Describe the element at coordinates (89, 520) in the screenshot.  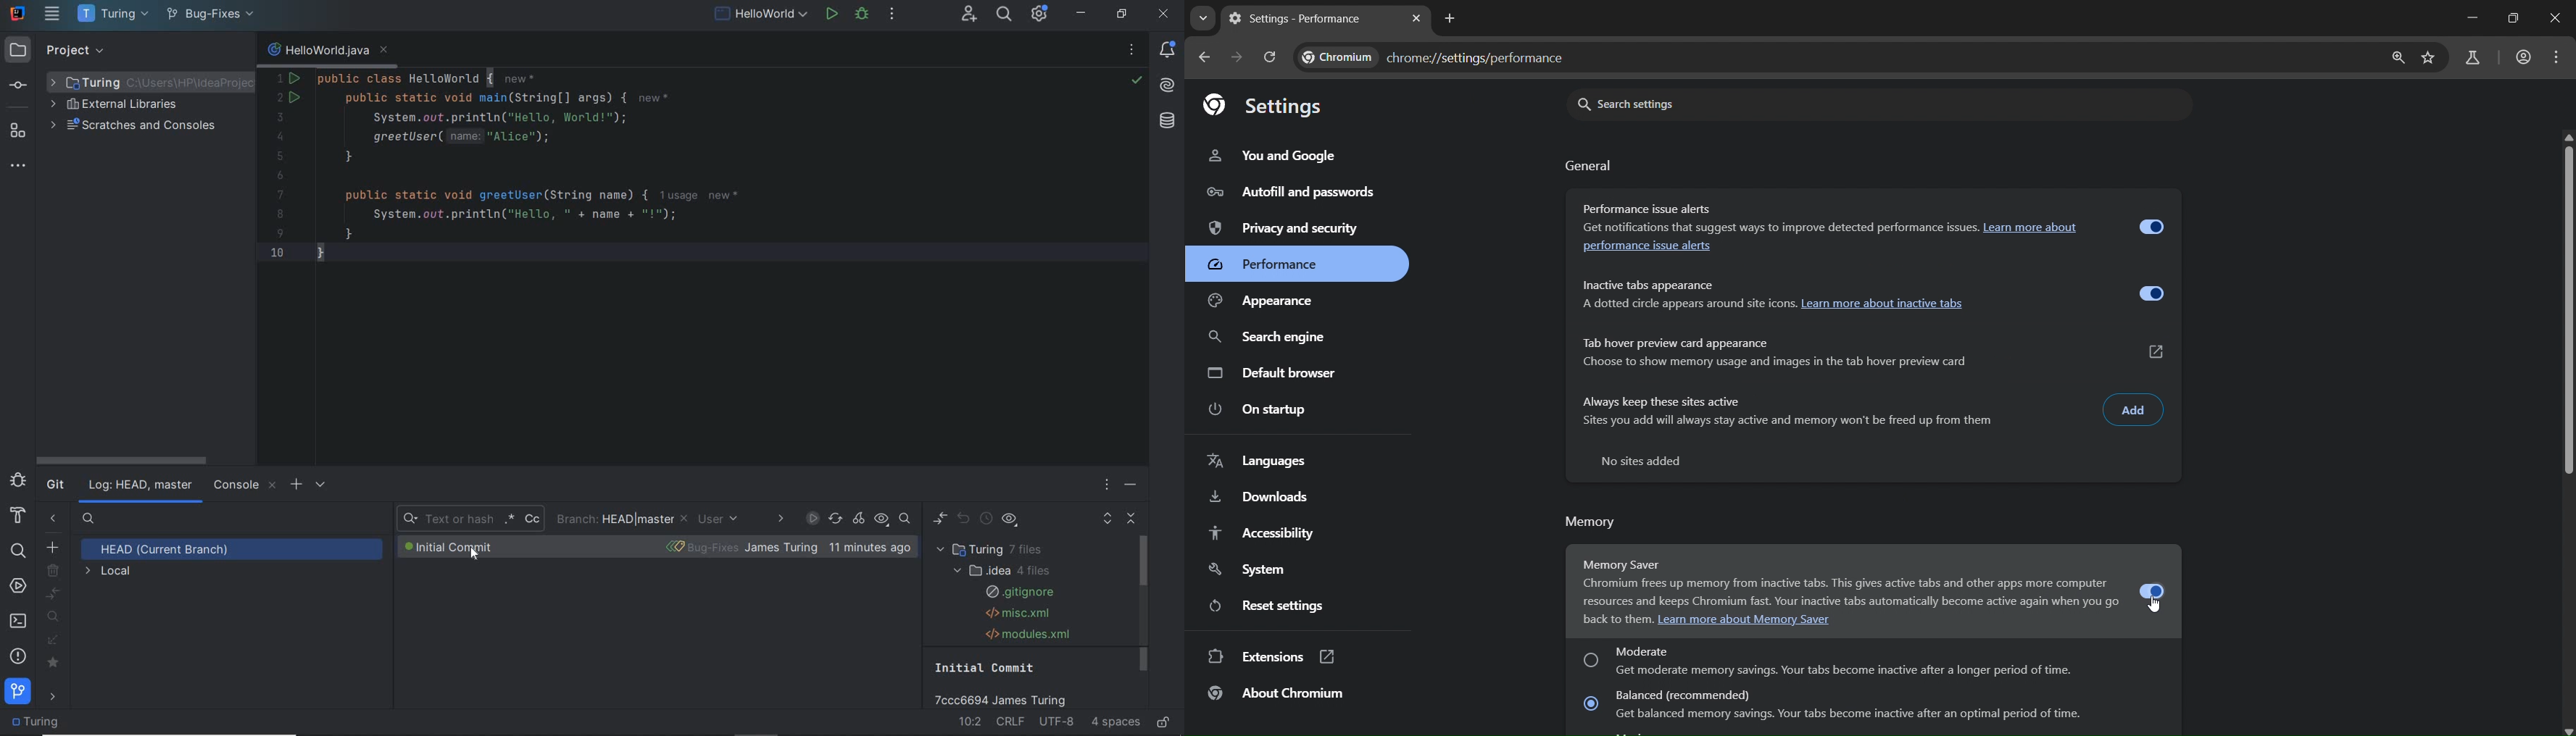
I see `searh` at that location.